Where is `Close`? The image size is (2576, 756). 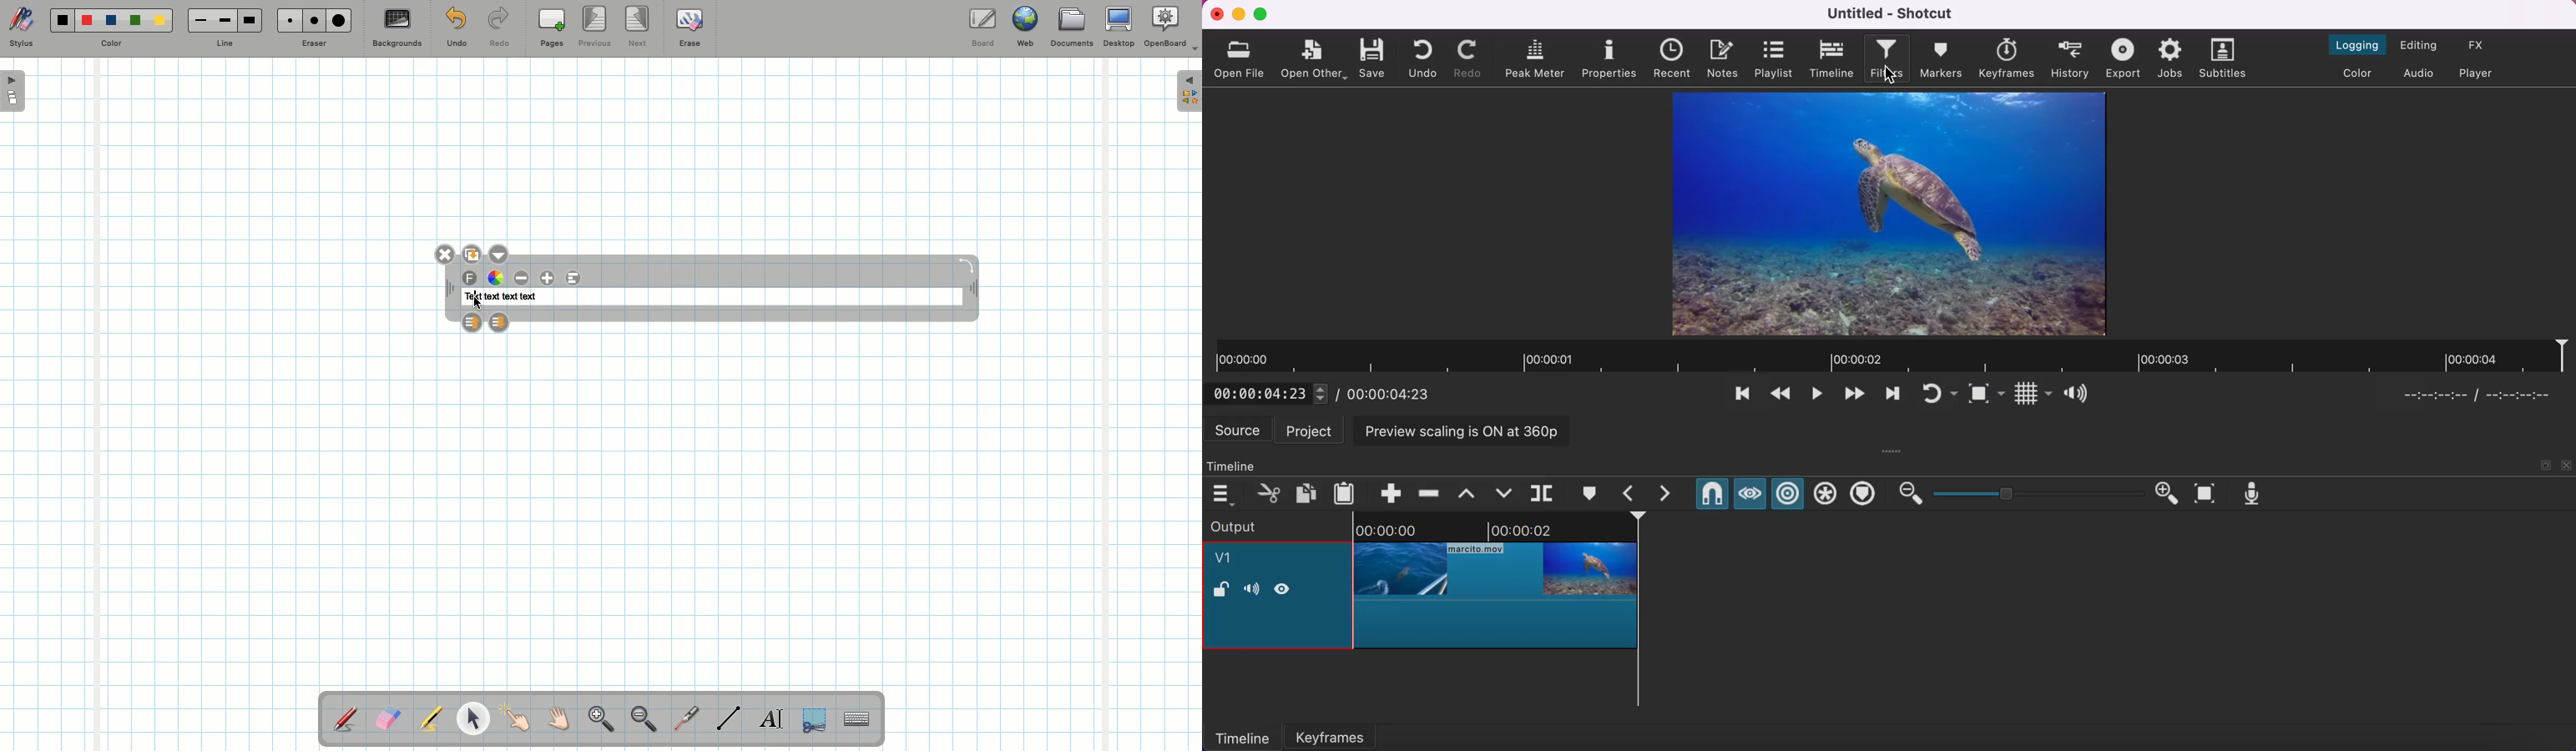 Close is located at coordinates (446, 255).